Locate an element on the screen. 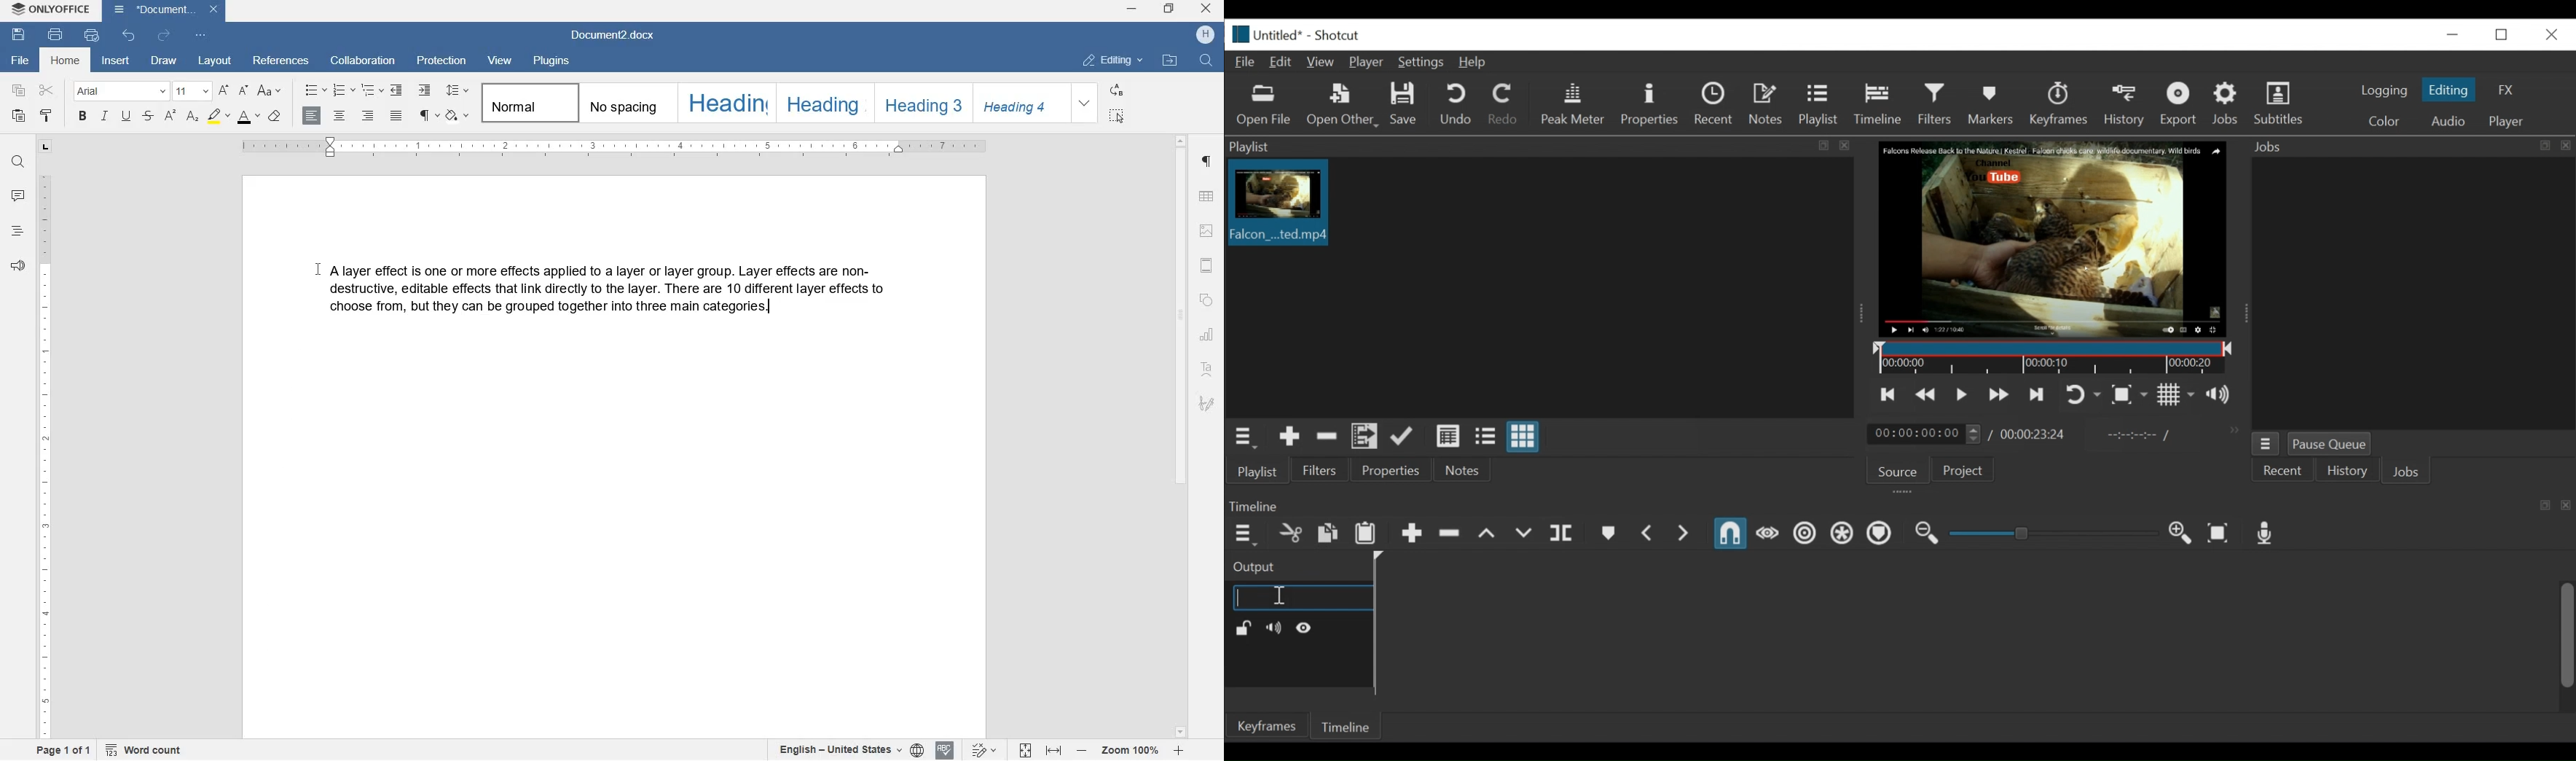  file is located at coordinates (20, 61).